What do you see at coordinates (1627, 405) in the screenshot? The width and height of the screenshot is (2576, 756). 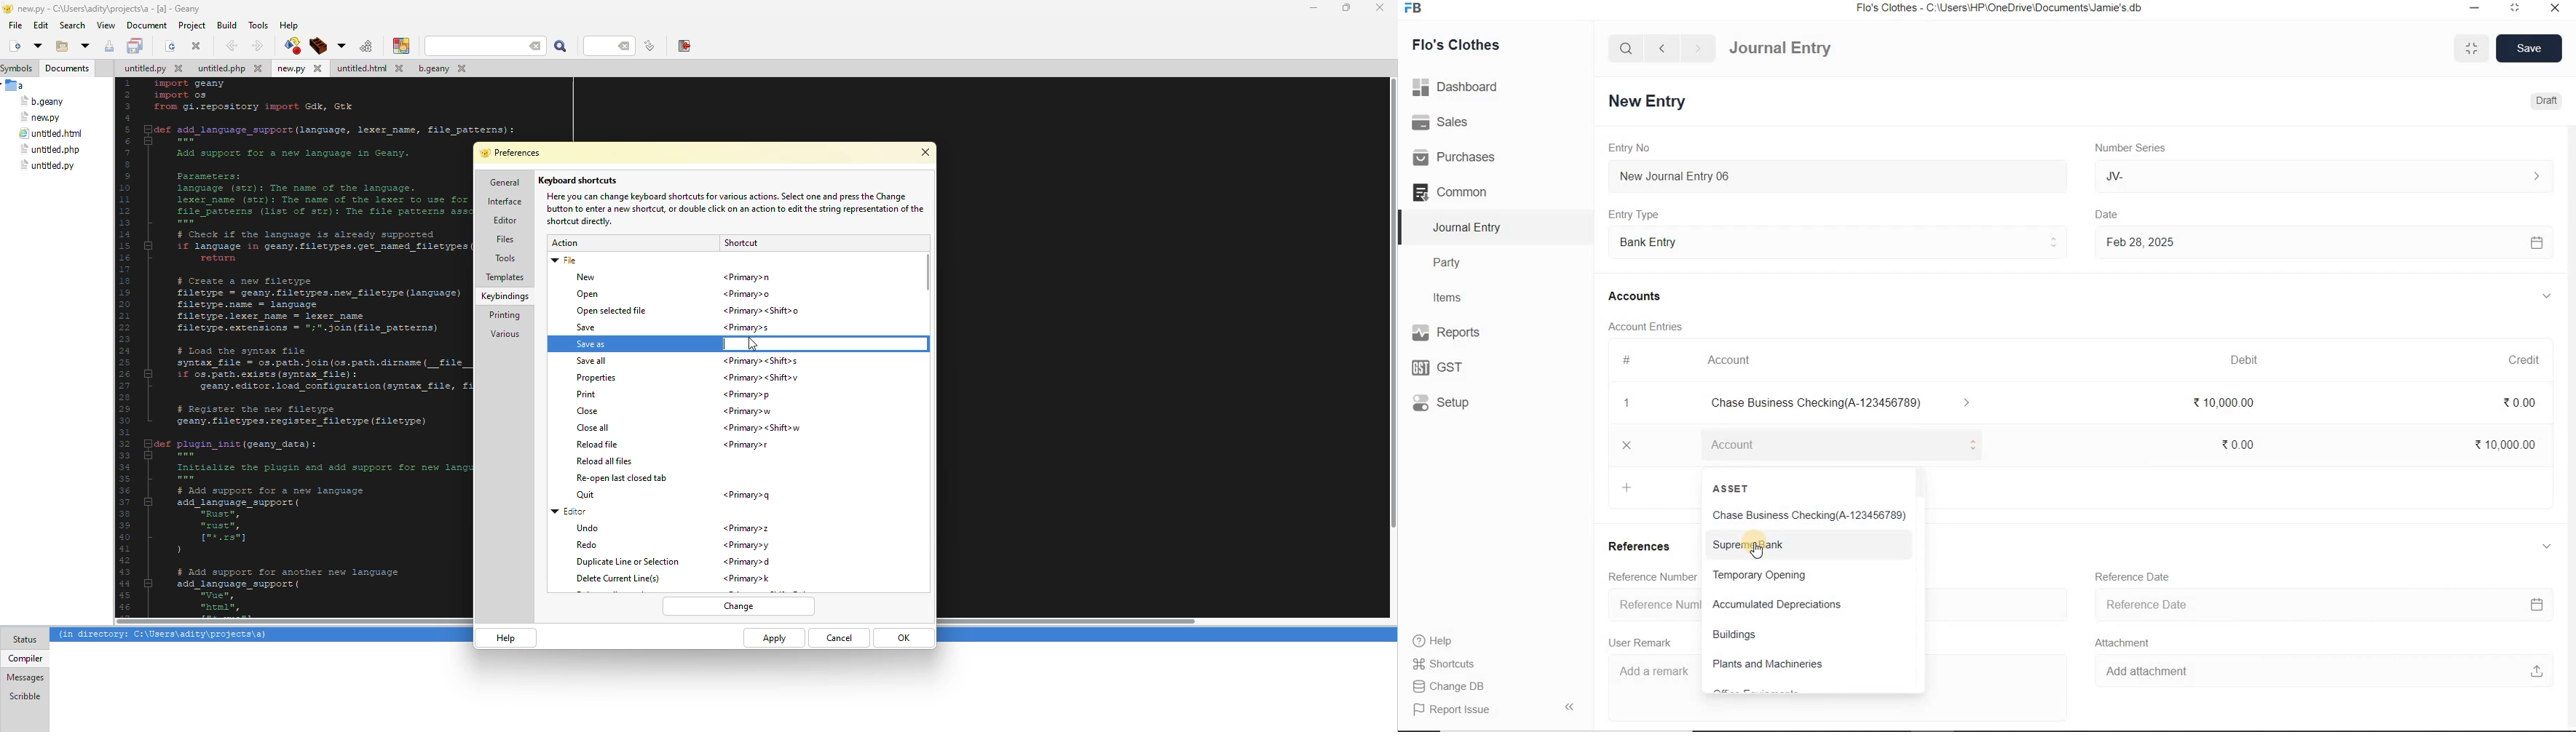 I see `1` at bounding box center [1627, 405].